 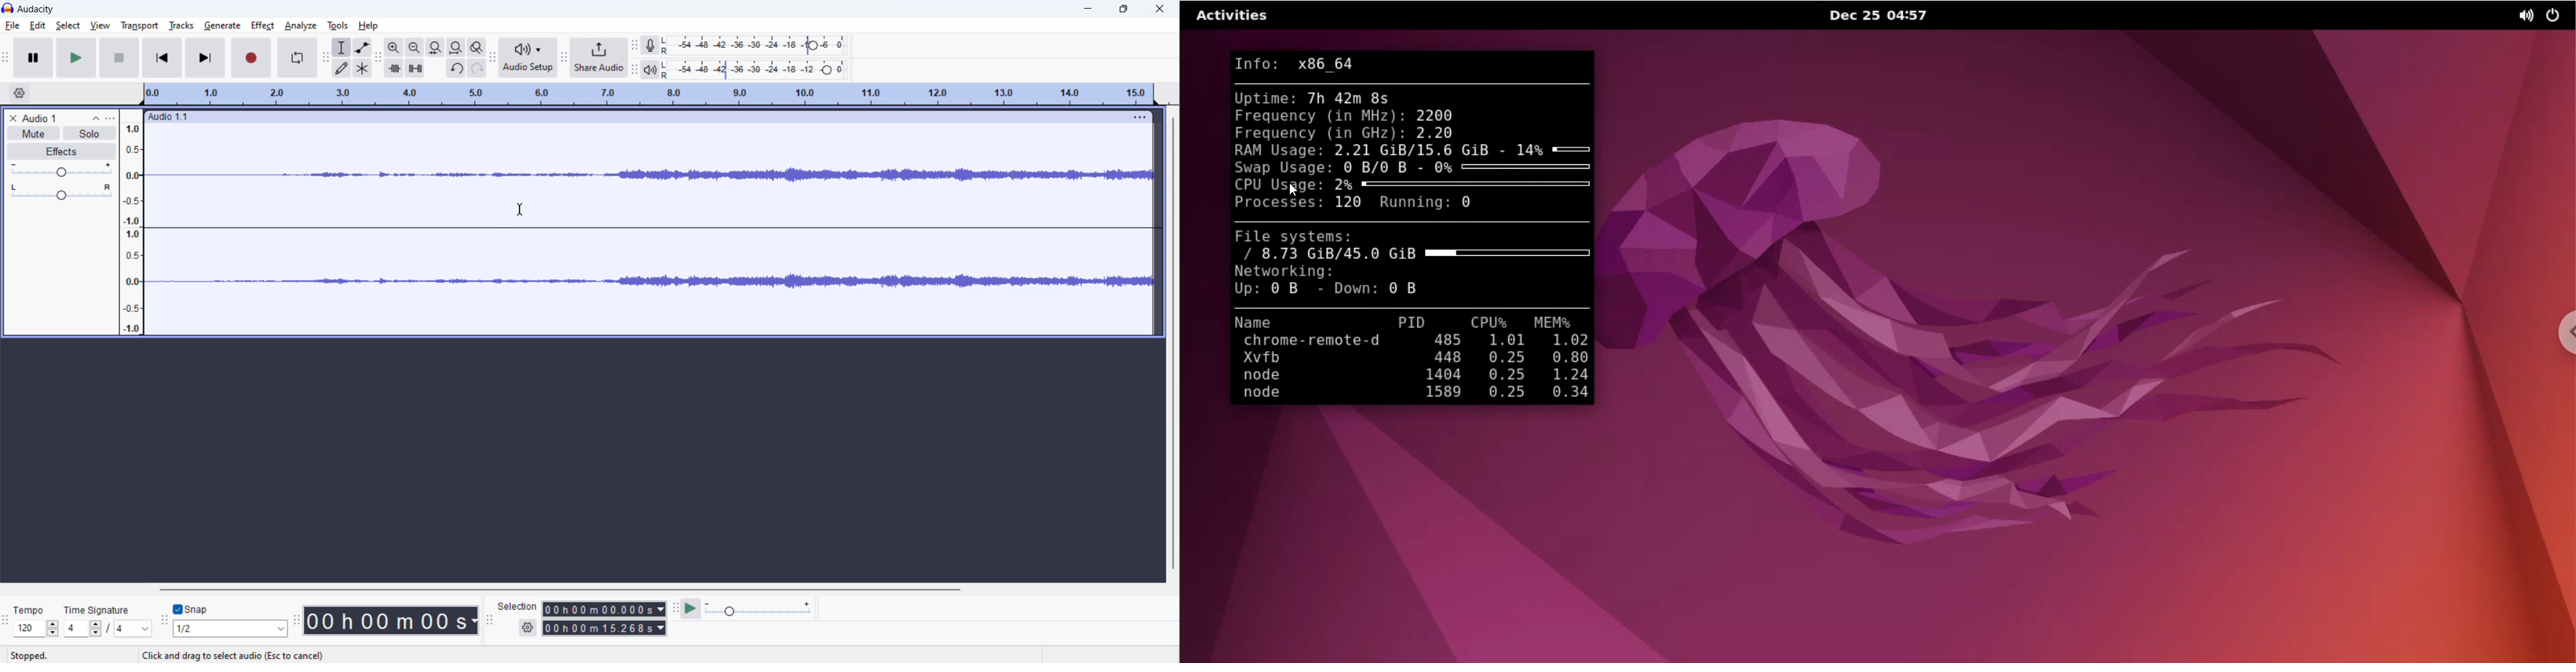 What do you see at coordinates (651, 95) in the screenshot?
I see `timeline` at bounding box center [651, 95].